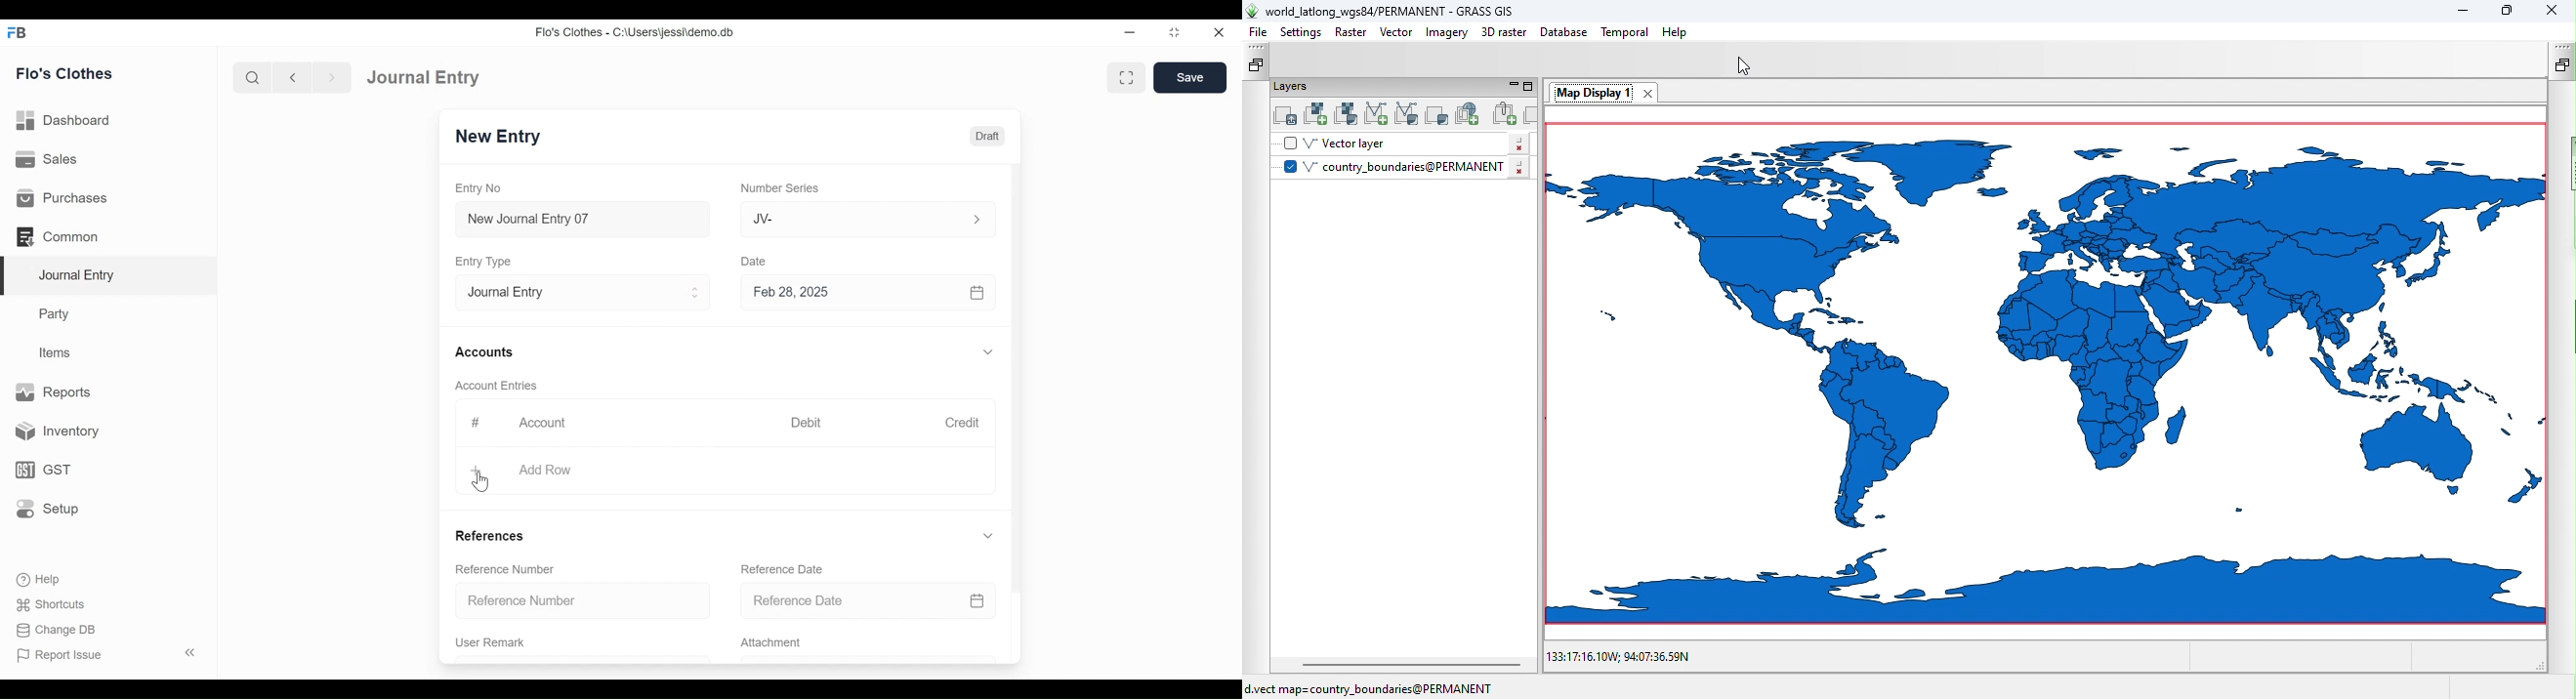 The height and width of the screenshot is (700, 2576). I want to click on References, so click(491, 537).